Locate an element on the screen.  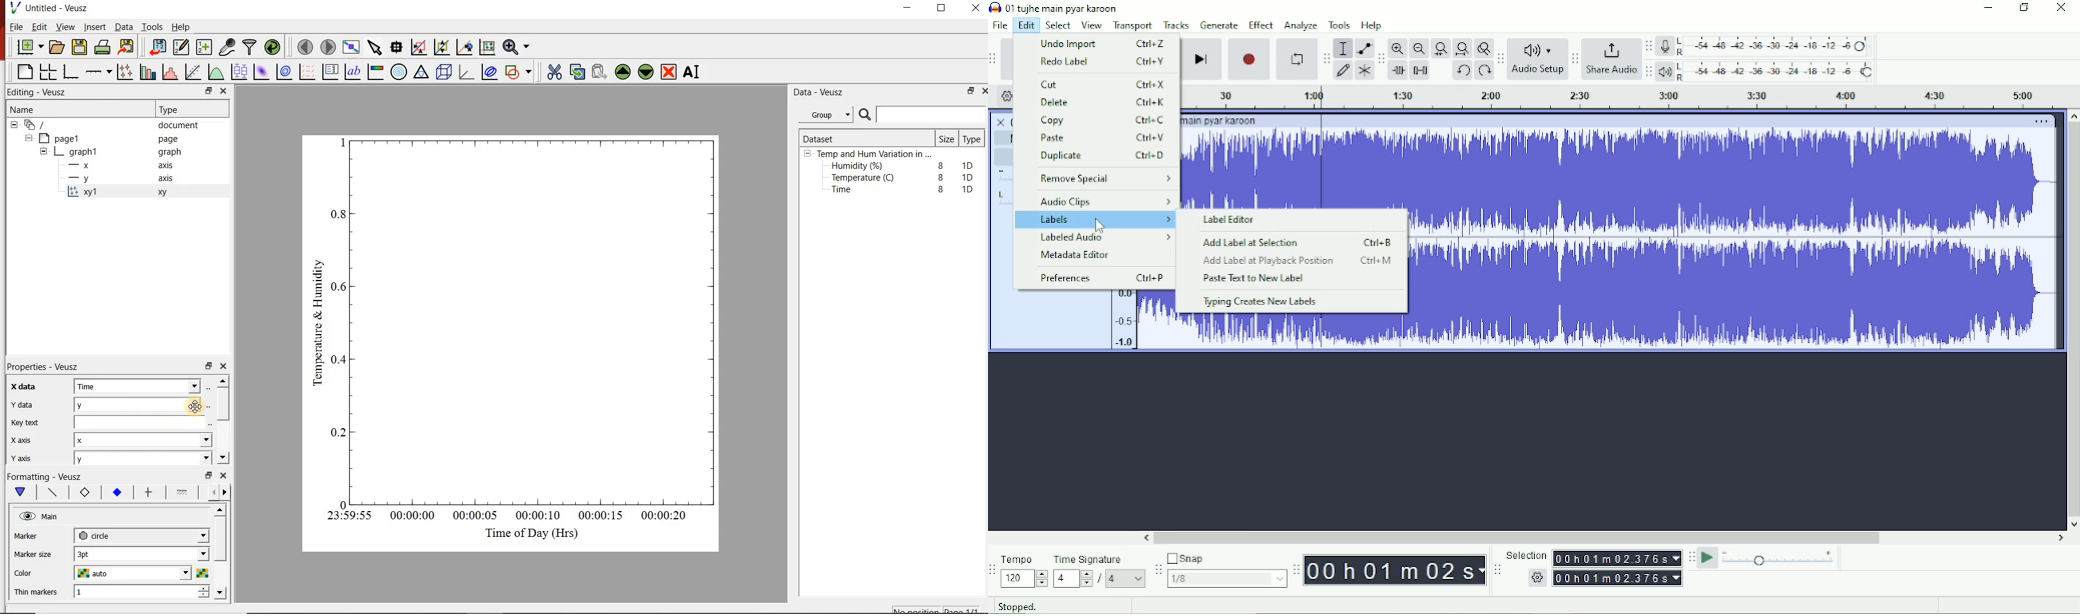
cut the selected widget is located at coordinates (553, 71).